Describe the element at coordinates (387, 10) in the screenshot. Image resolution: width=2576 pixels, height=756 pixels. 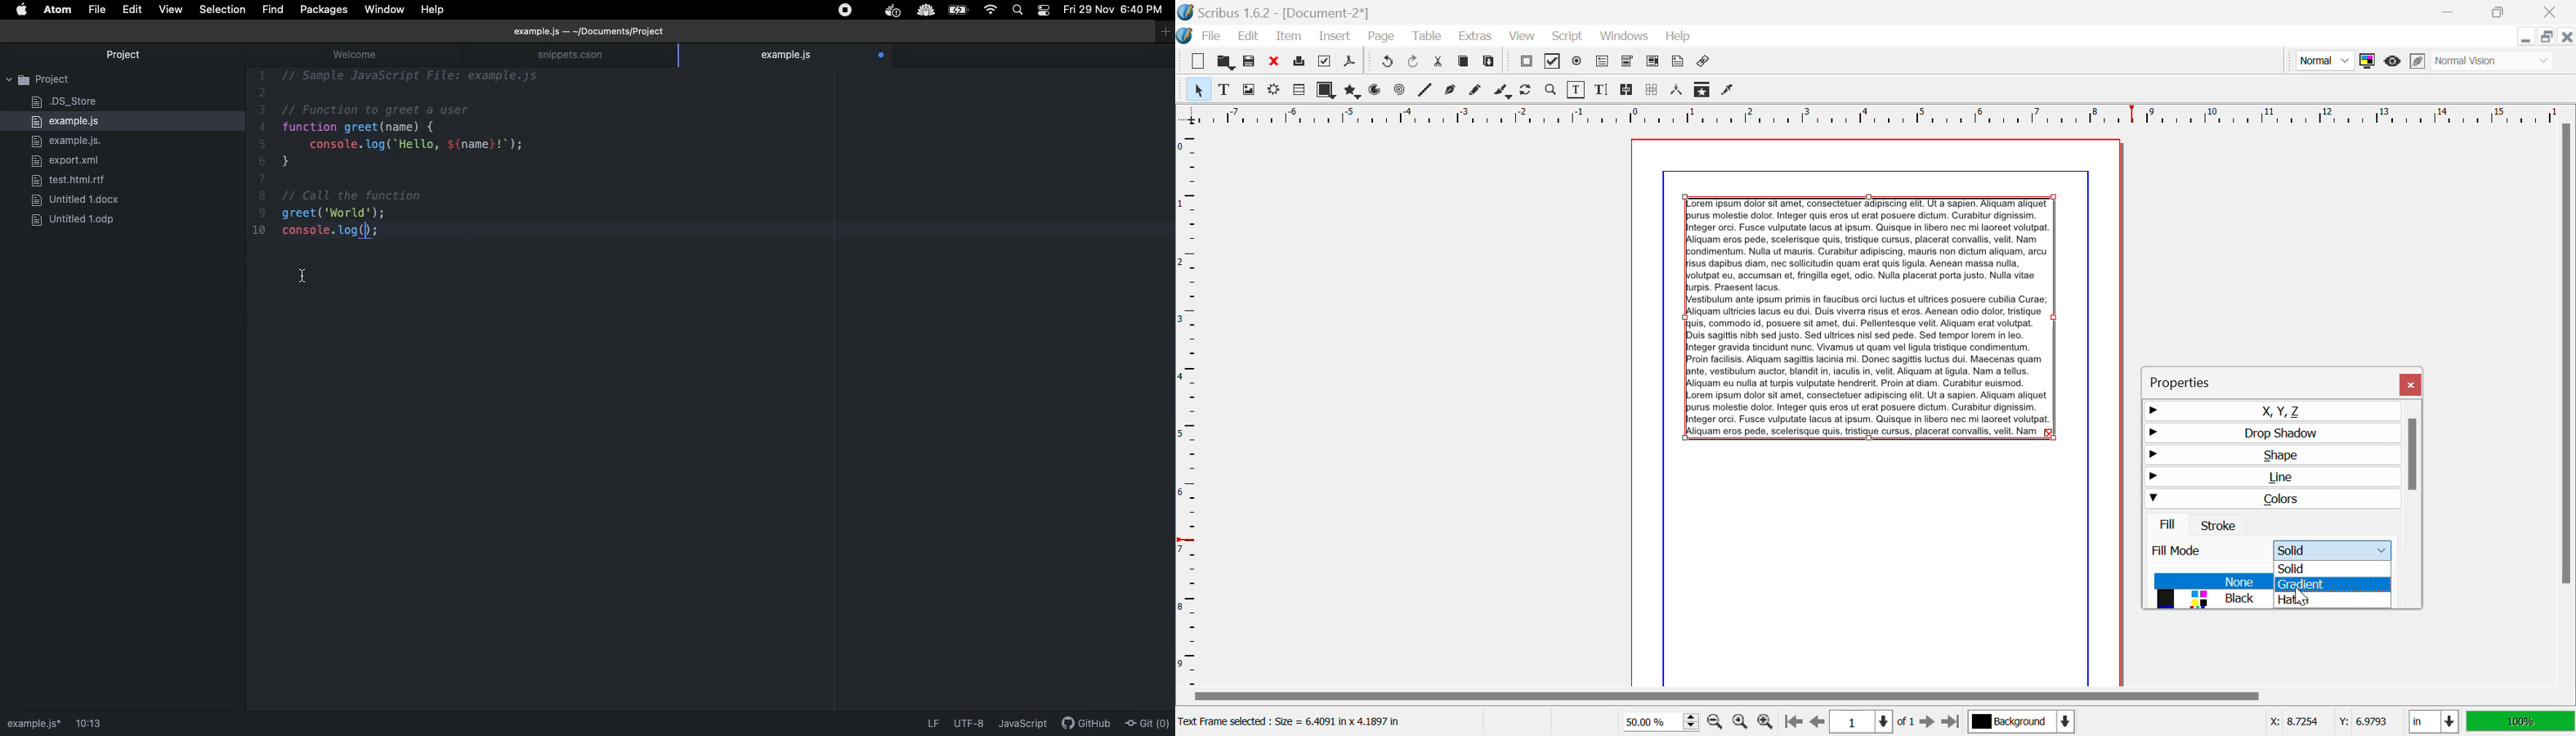
I see `Window` at that location.